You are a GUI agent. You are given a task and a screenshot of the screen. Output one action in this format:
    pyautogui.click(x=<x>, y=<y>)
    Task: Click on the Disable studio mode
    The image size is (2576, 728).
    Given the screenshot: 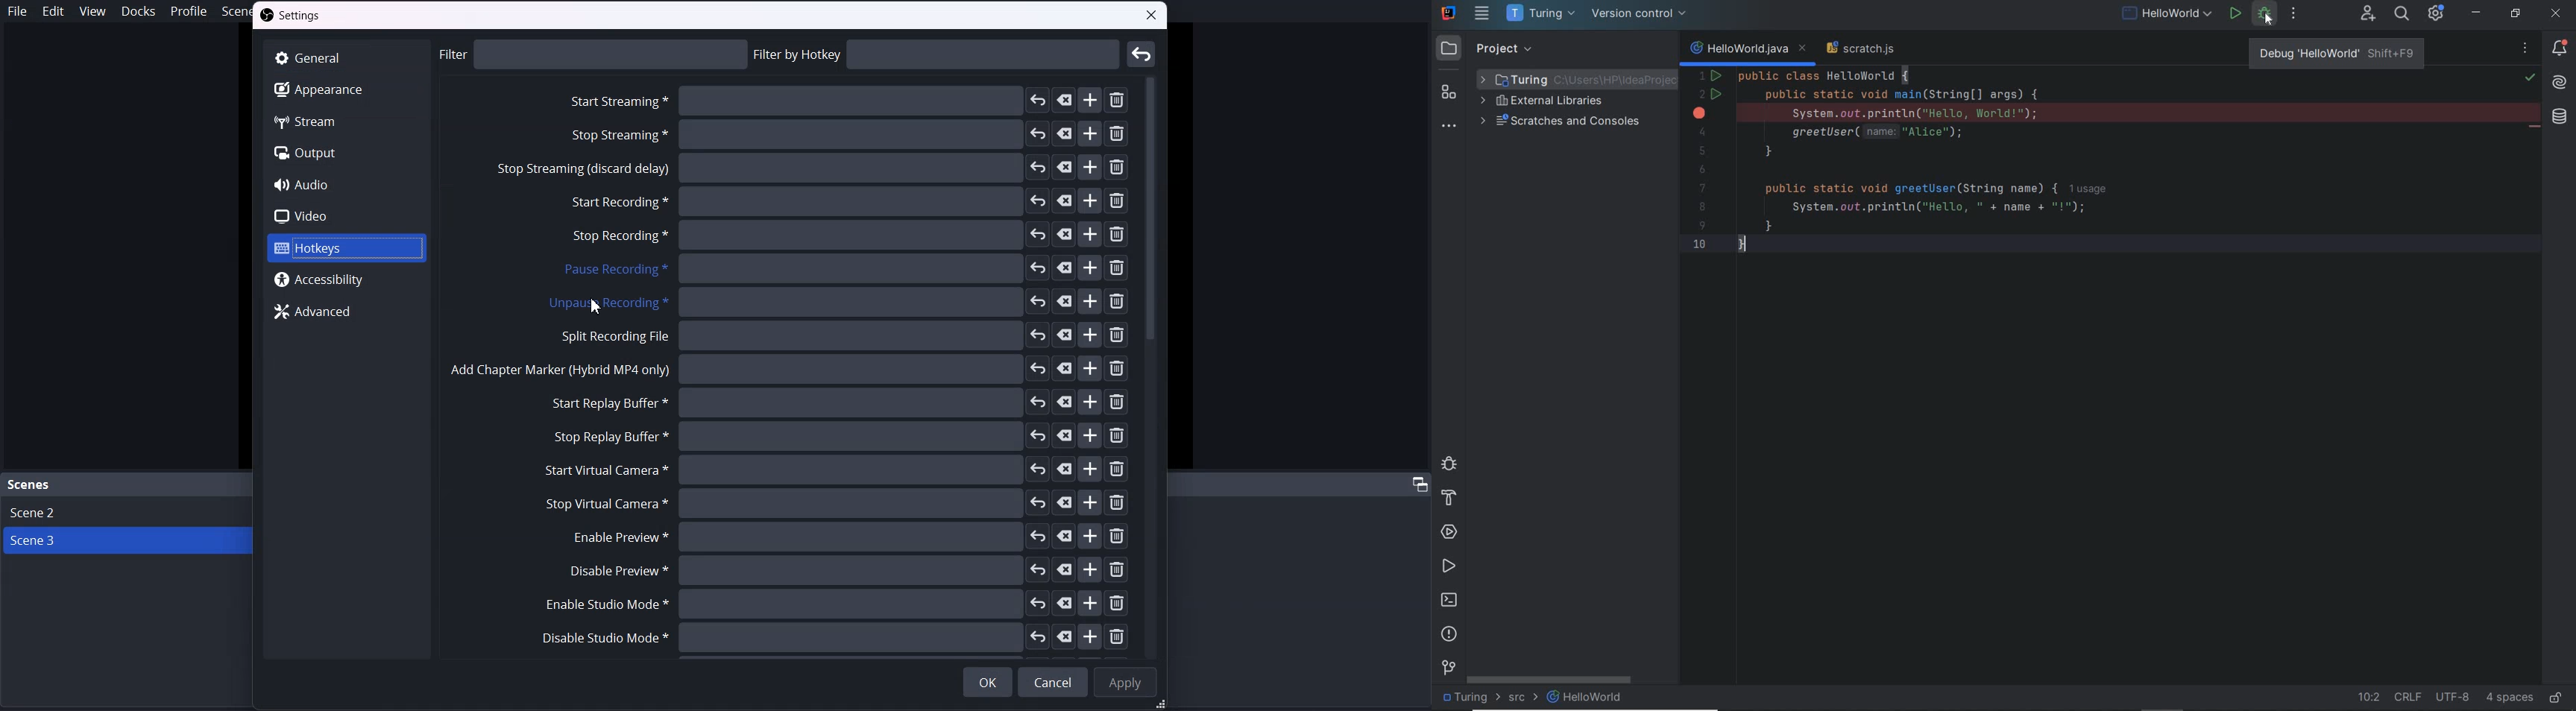 What is the action you would take?
    pyautogui.click(x=832, y=637)
    